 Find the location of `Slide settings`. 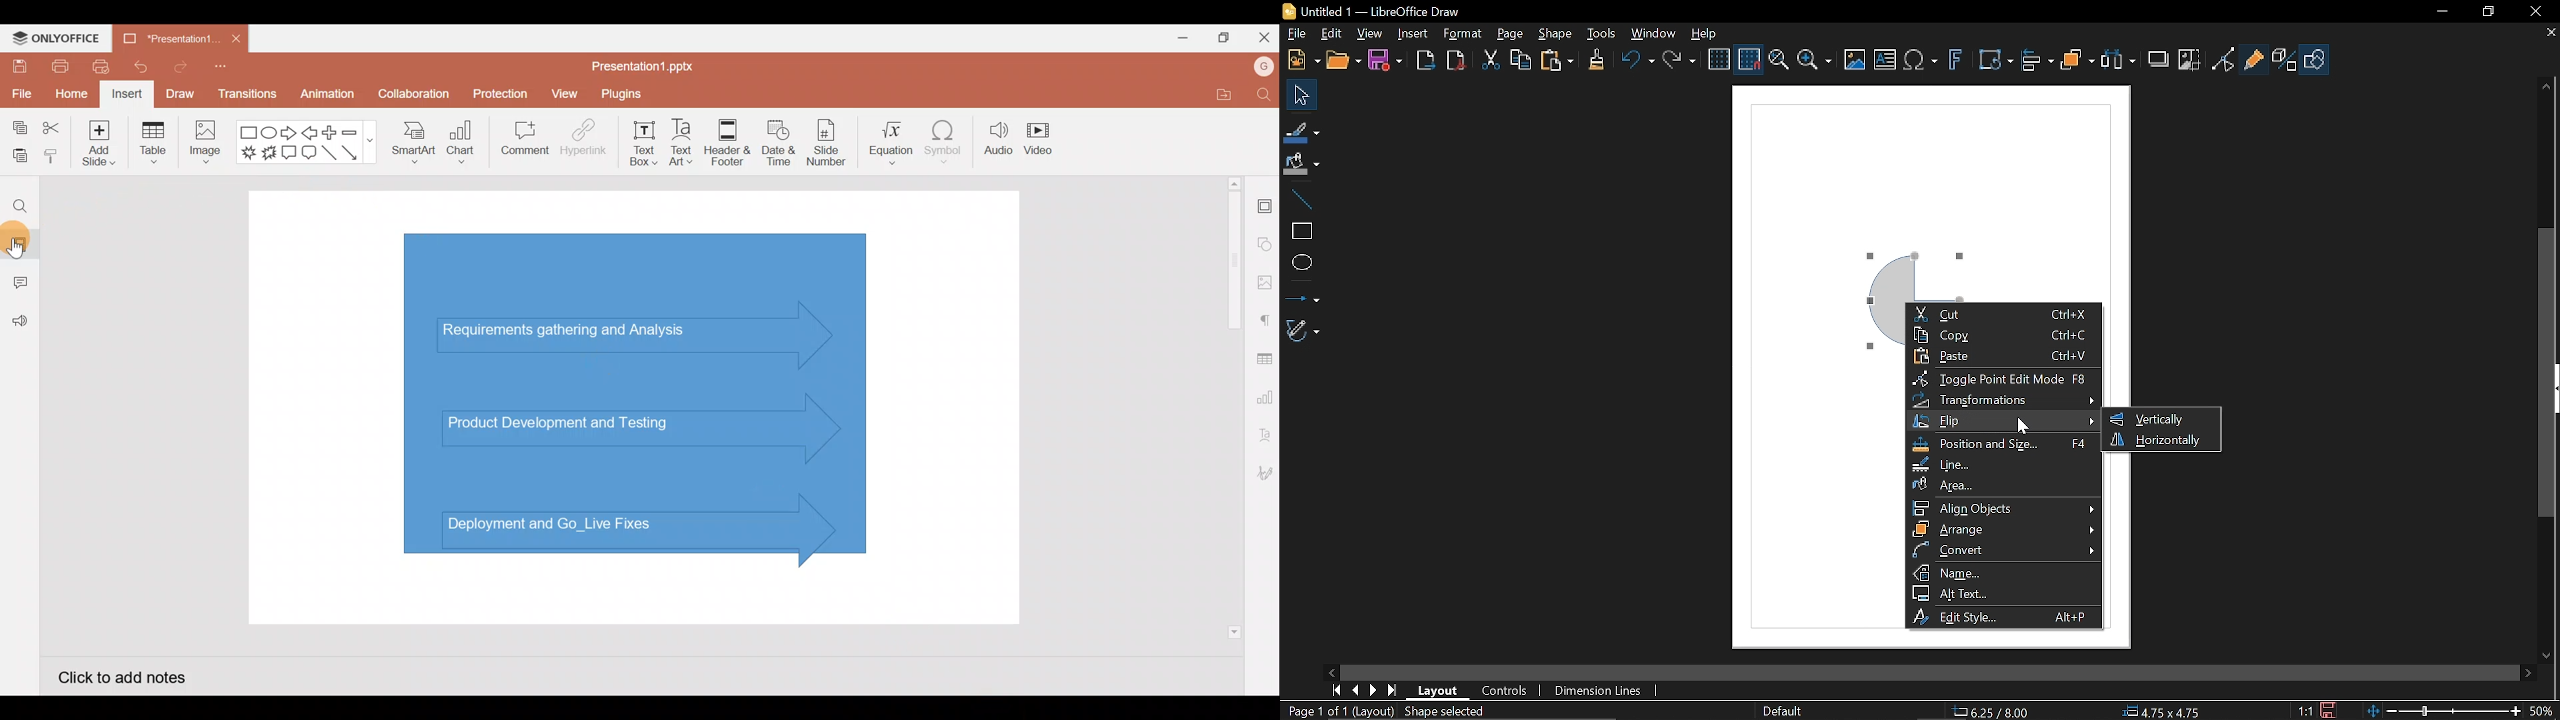

Slide settings is located at coordinates (1263, 207).